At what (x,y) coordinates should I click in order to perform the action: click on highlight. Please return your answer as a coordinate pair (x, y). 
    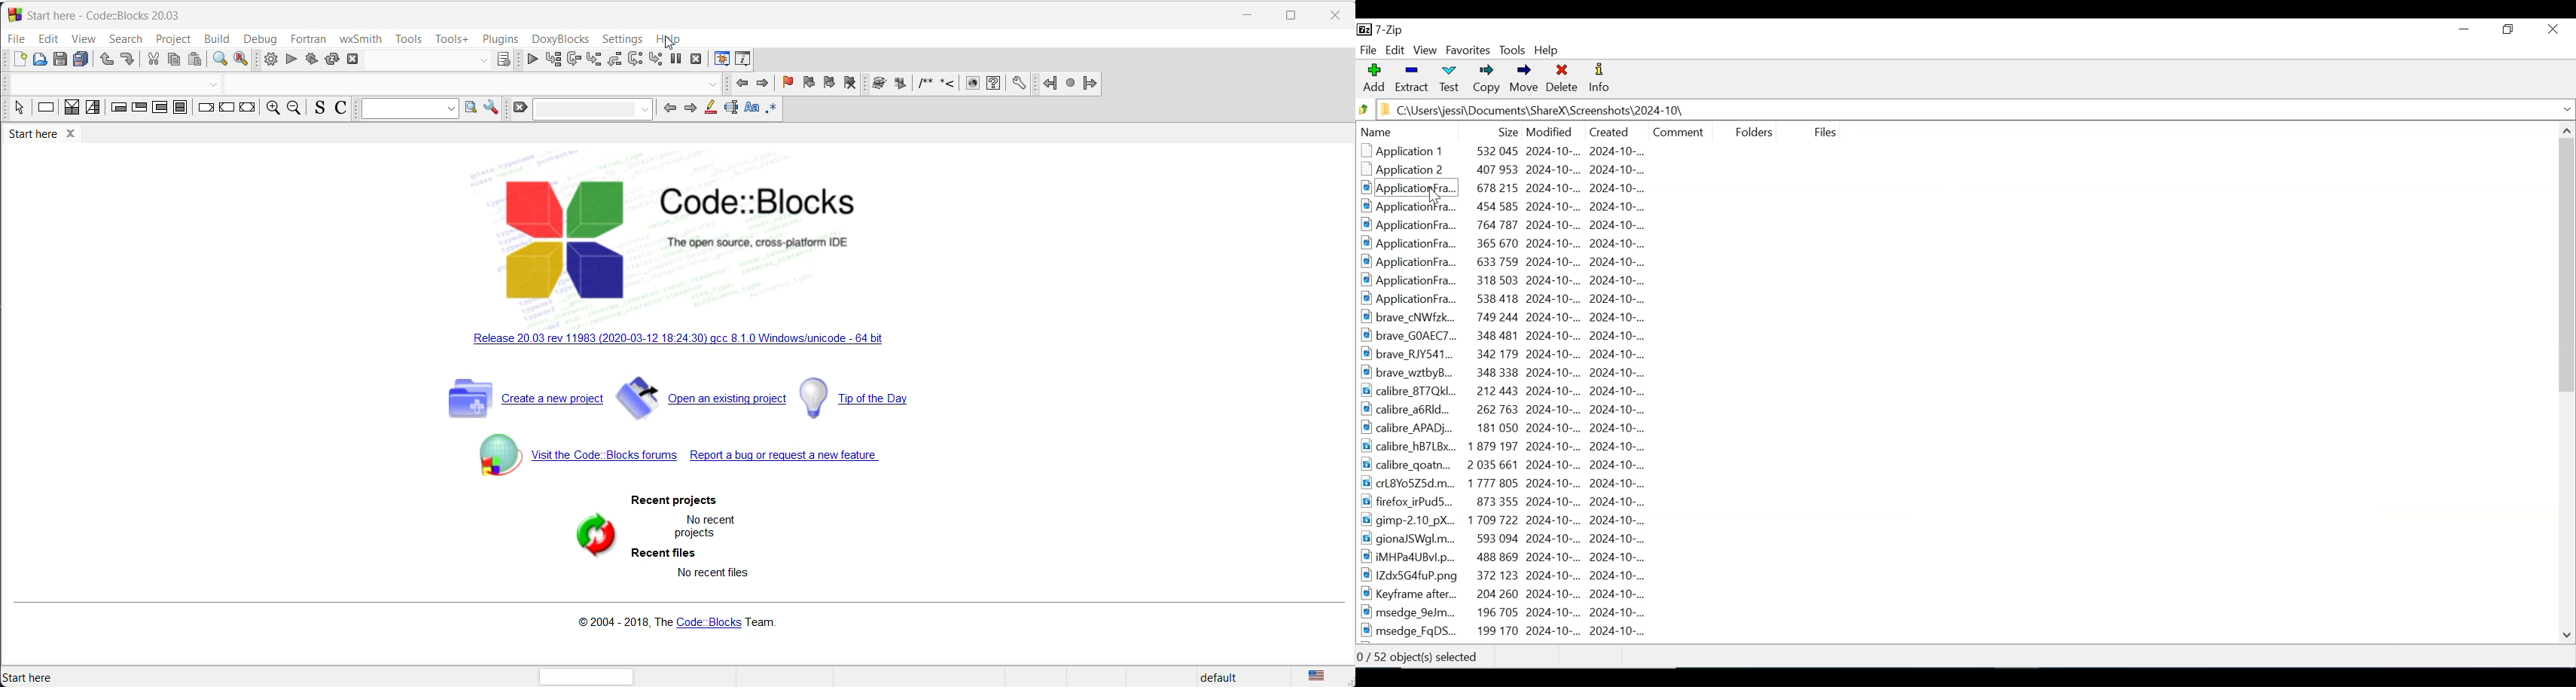
    Looking at the image, I should click on (710, 110).